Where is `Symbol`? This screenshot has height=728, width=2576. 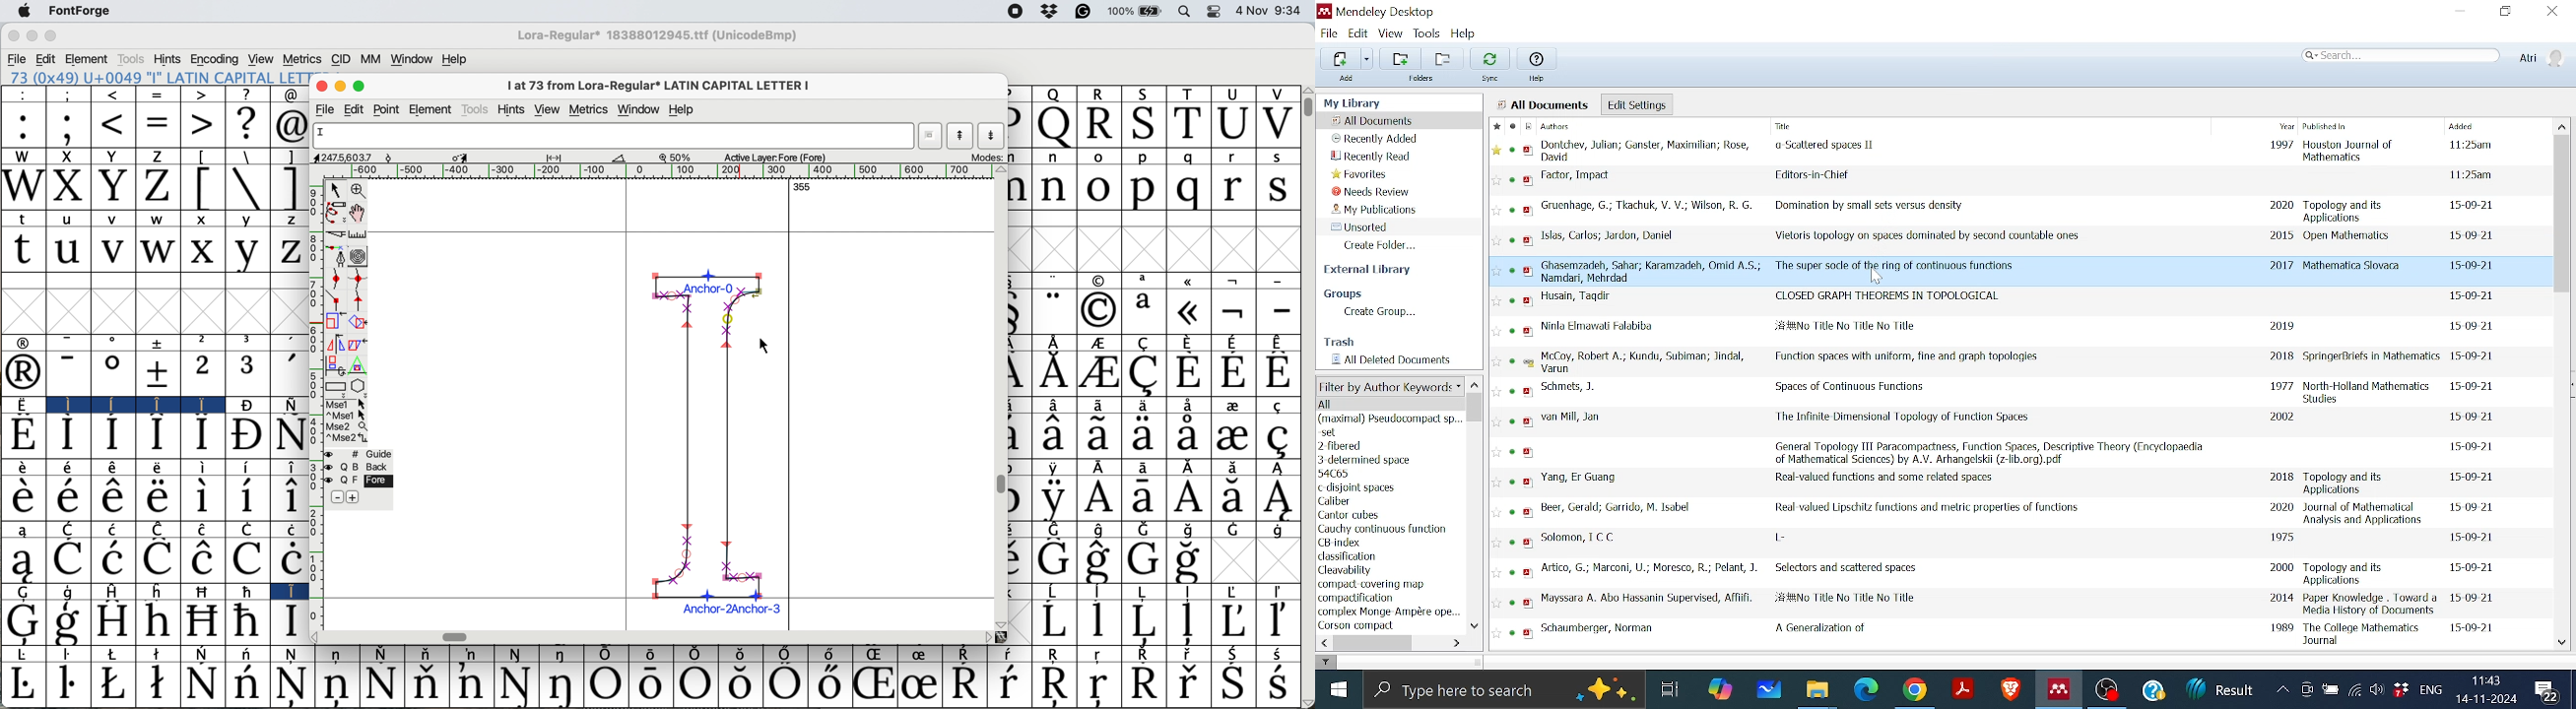
Symbol is located at coordinates (1052, 498).